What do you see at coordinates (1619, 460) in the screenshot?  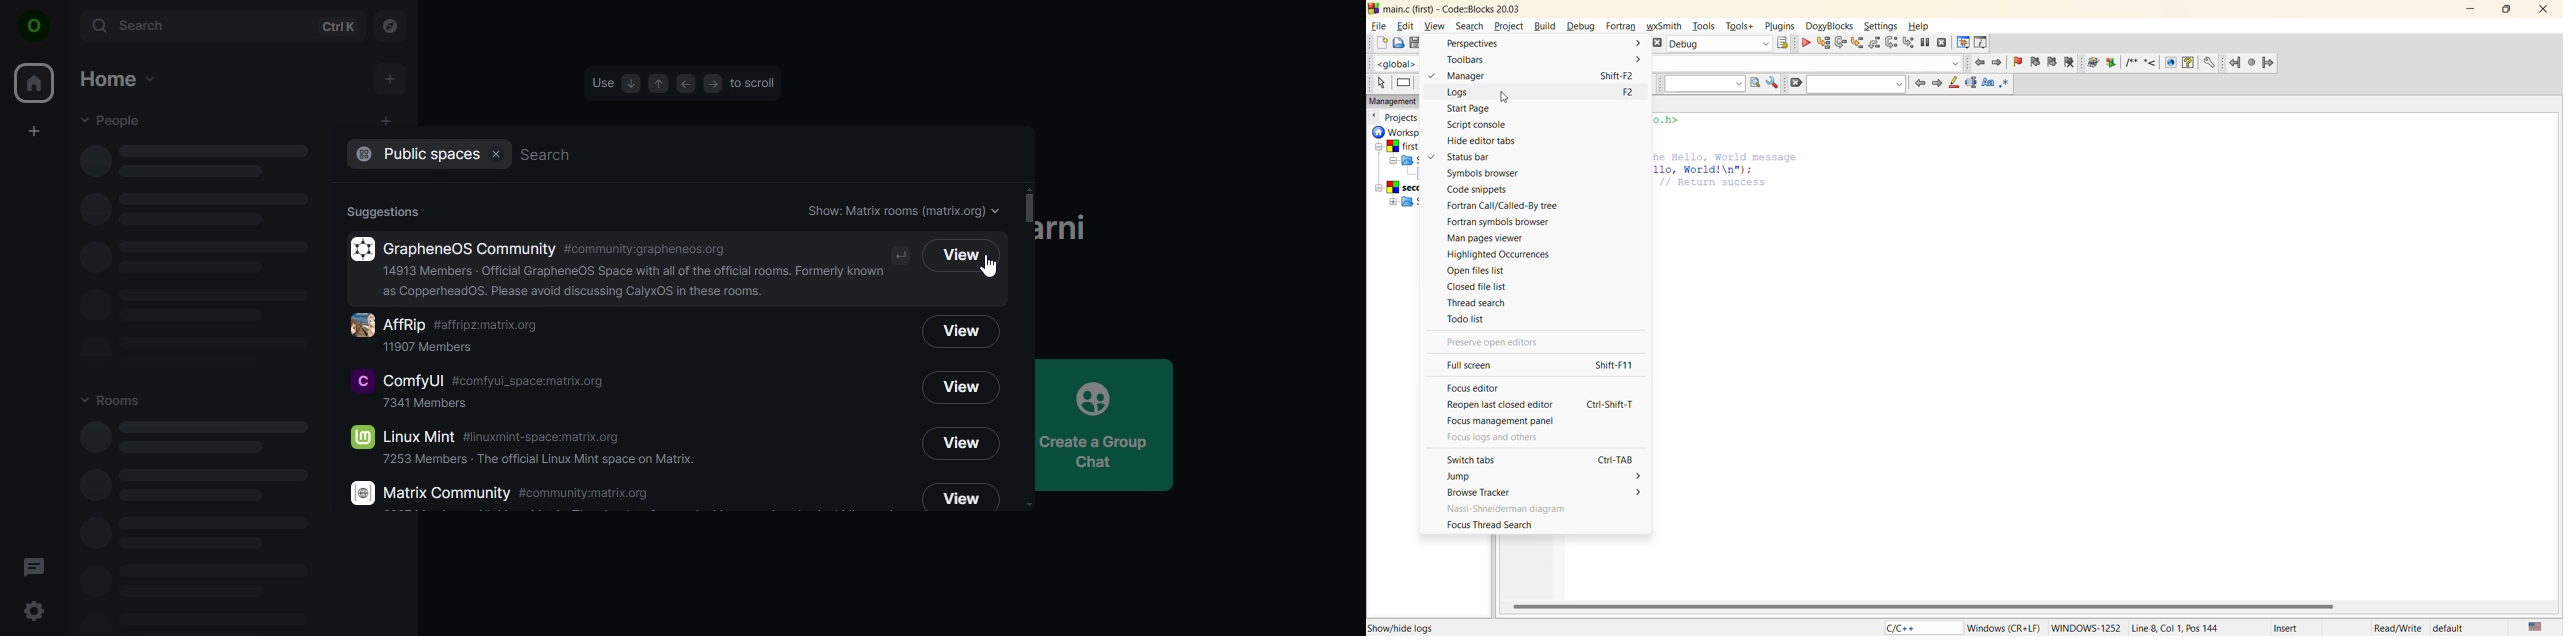 I see `Ctrl+TAB` at bounding box center [1619, 460].